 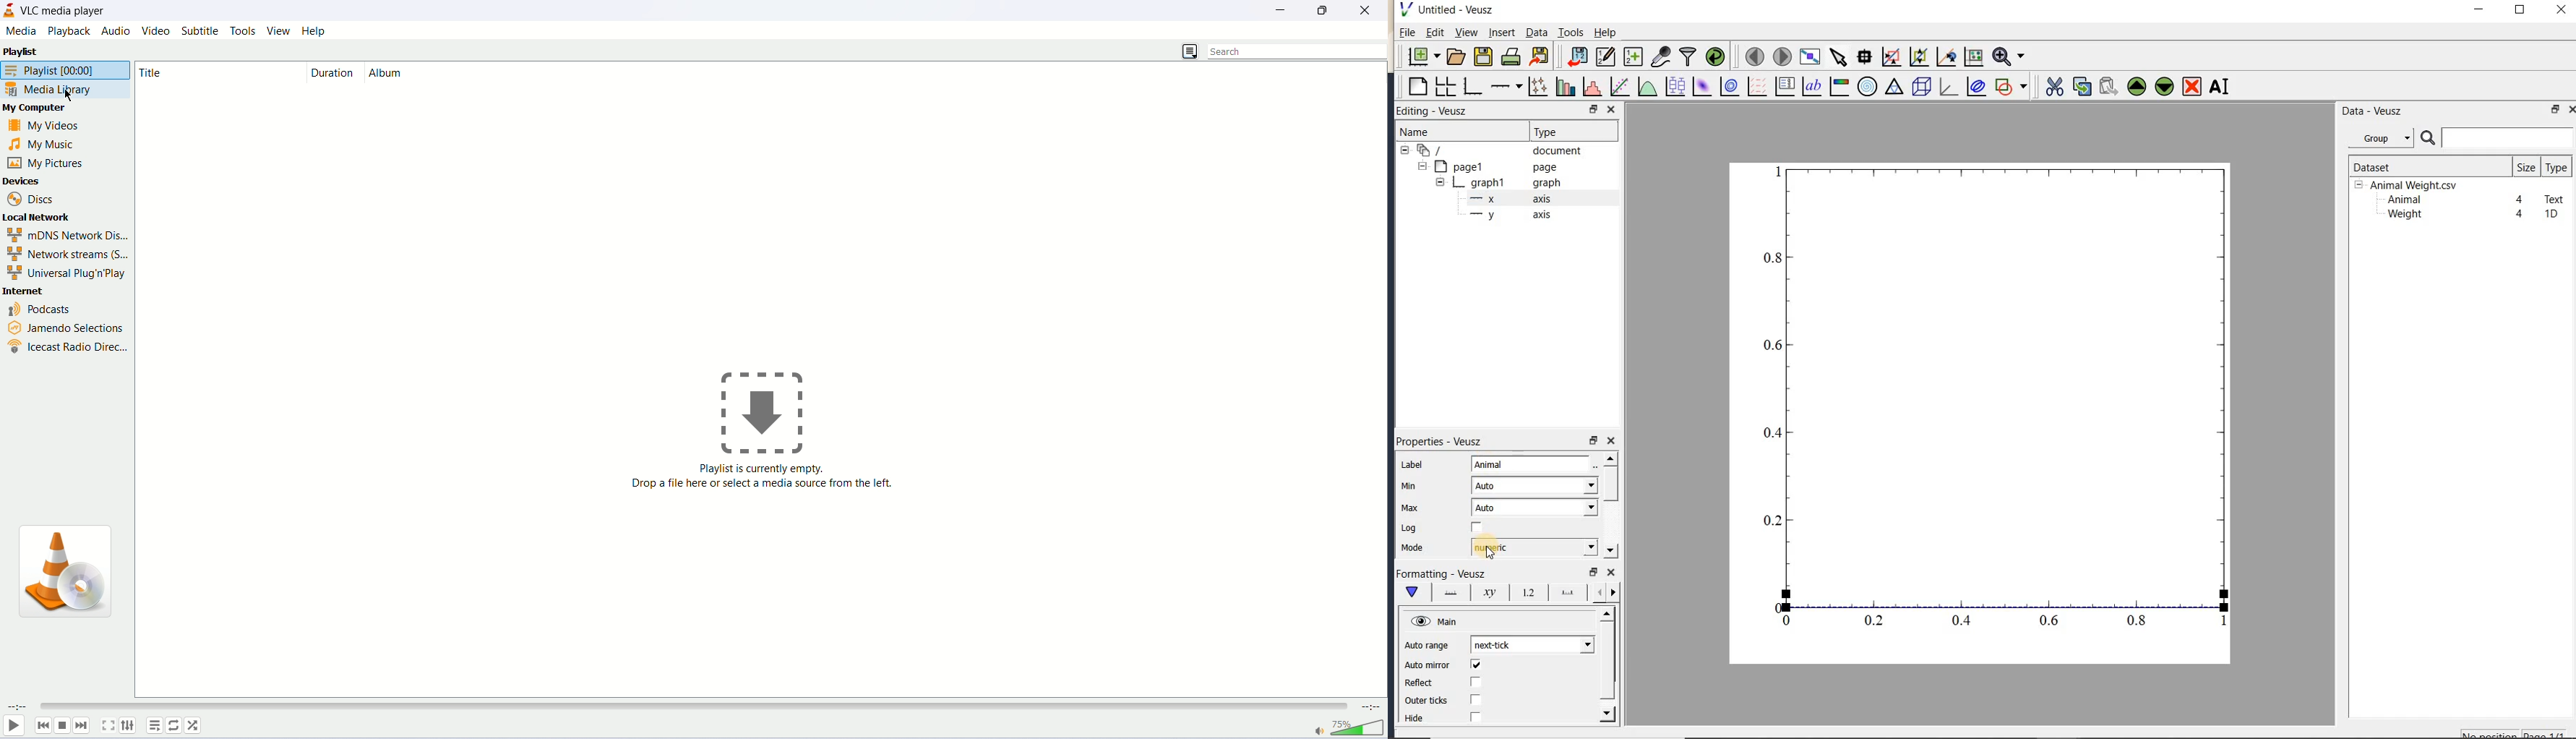 What do you see at coordinates (66, 10) in the screenshot?
I see `VLC media player` at bounding box center [66, 10].